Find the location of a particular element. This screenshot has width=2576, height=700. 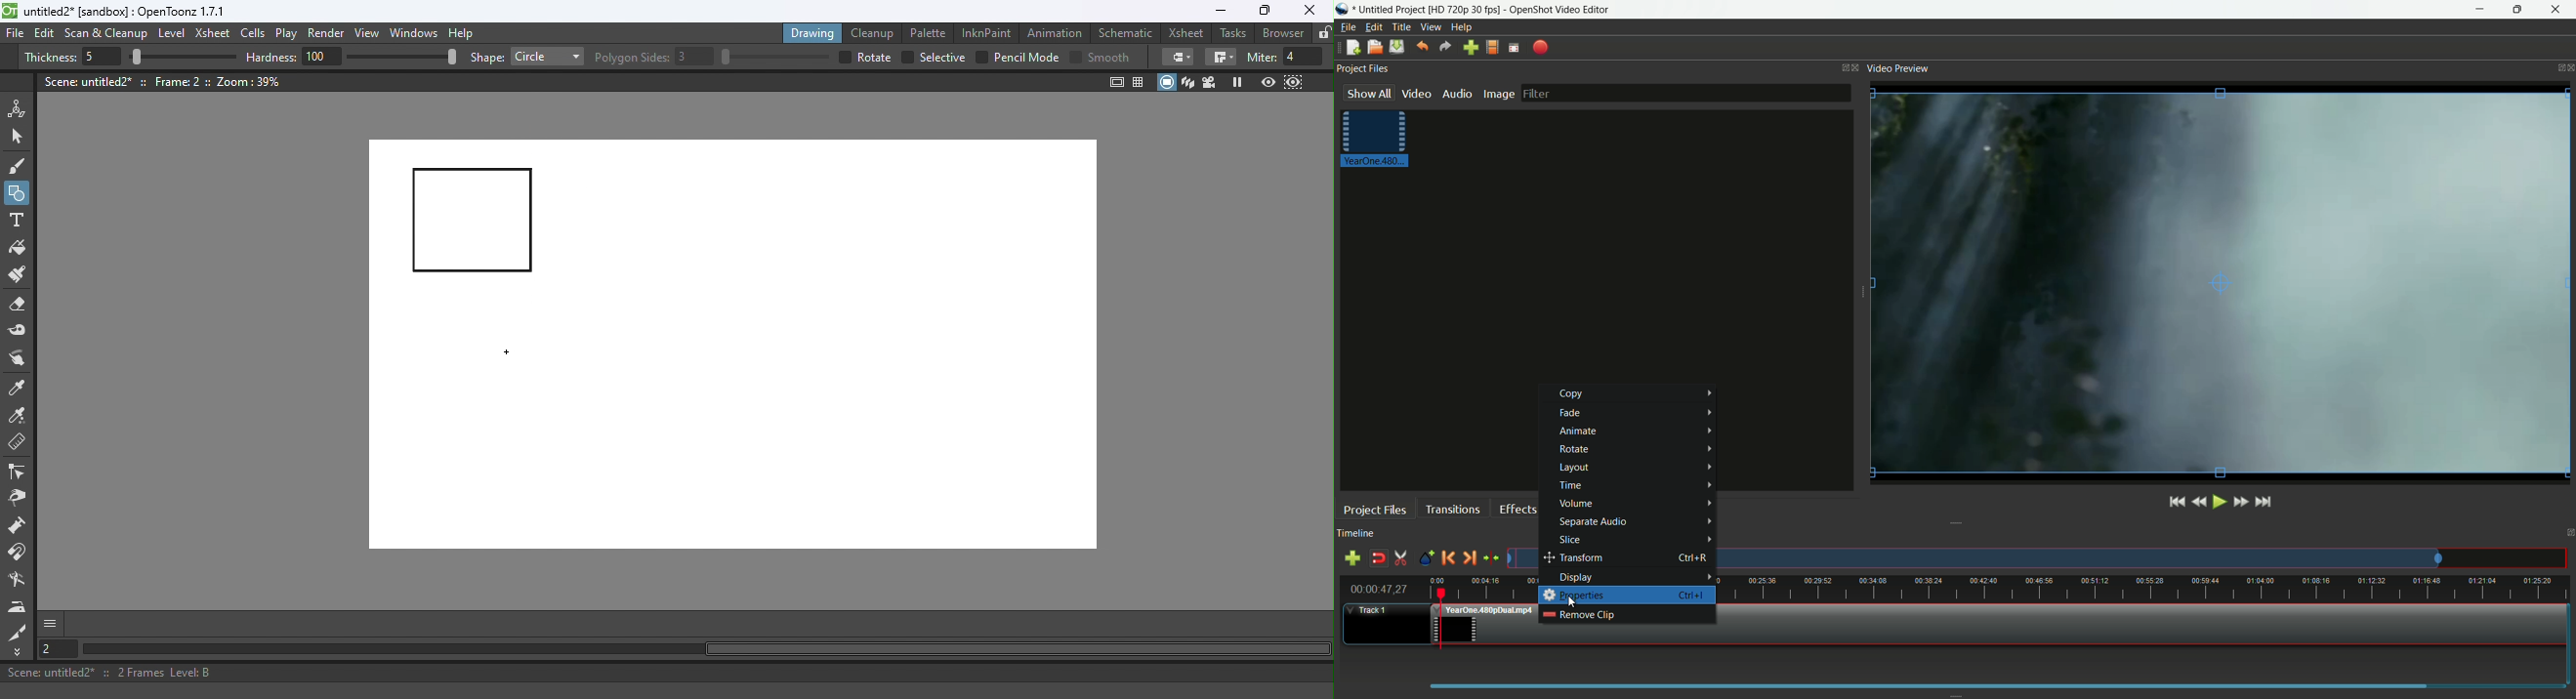

Cleanup is located at coordinates (876, 32).